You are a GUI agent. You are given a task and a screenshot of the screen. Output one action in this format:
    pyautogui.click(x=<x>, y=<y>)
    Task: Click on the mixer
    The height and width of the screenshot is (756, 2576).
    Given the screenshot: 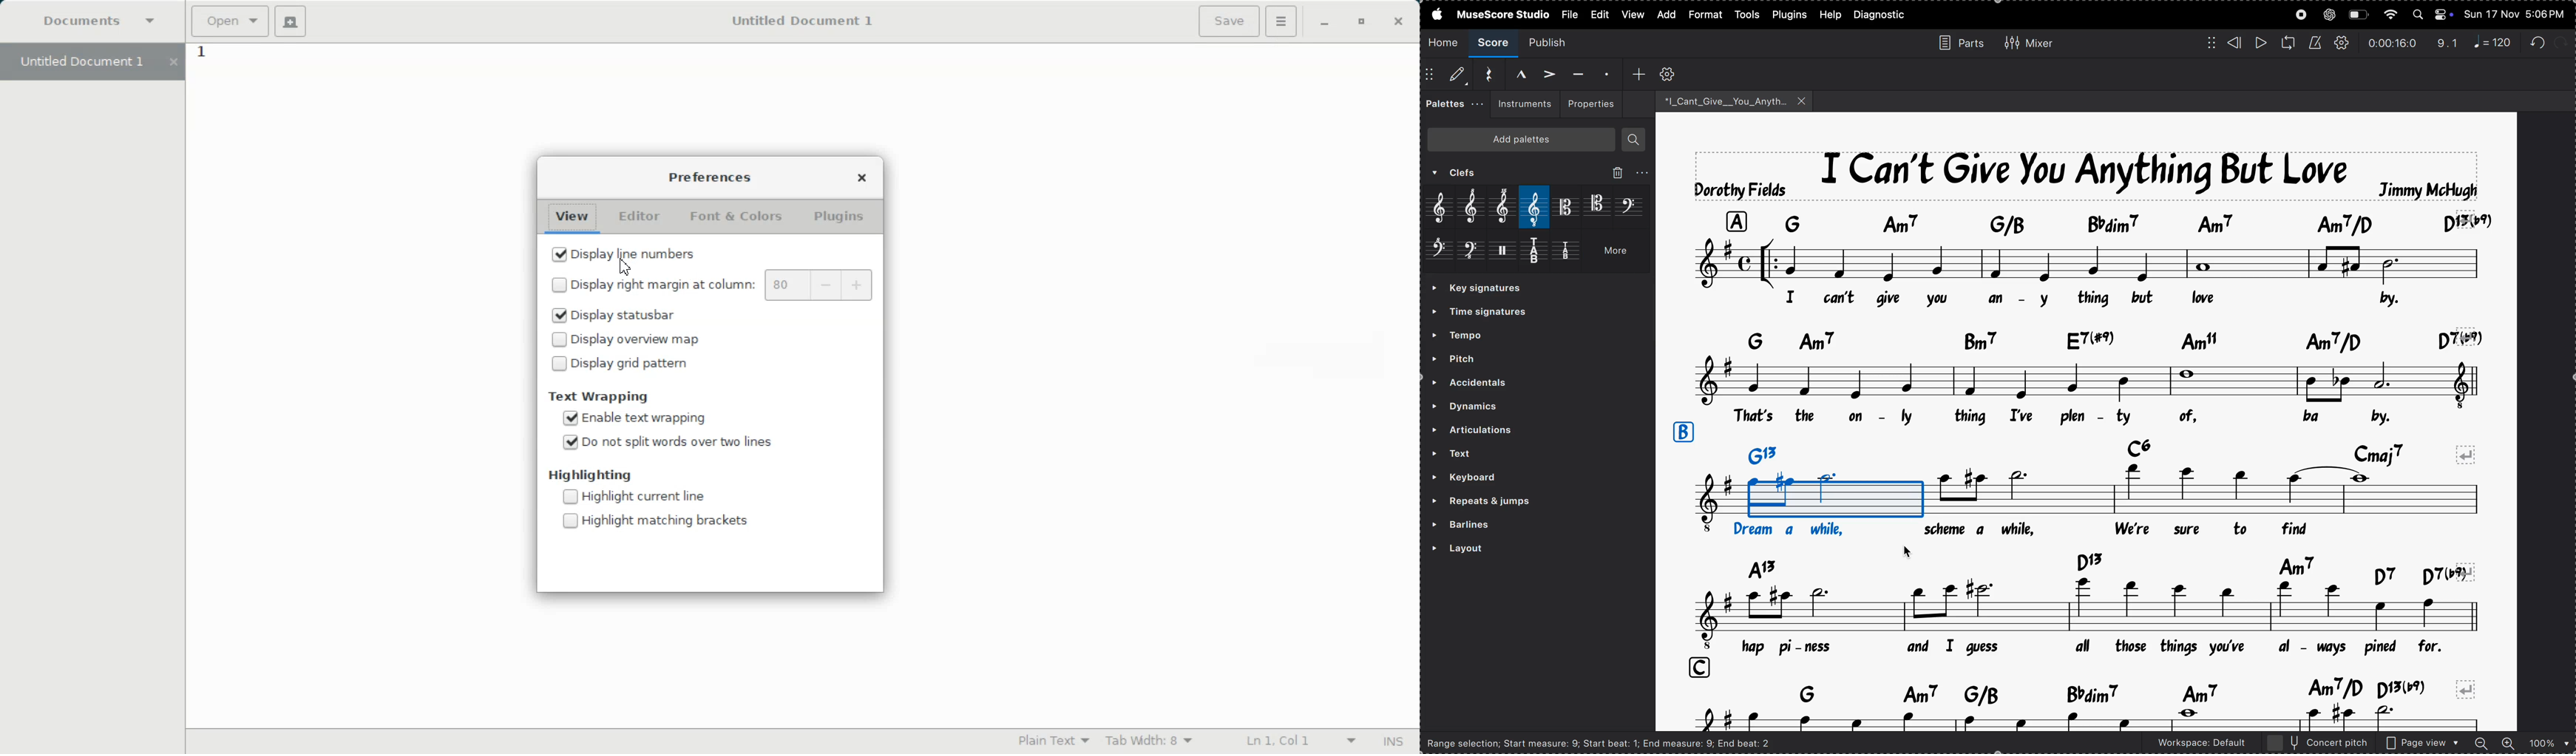 What is the action you would take?
    pyautogui.click(x=2029, y=41)
    